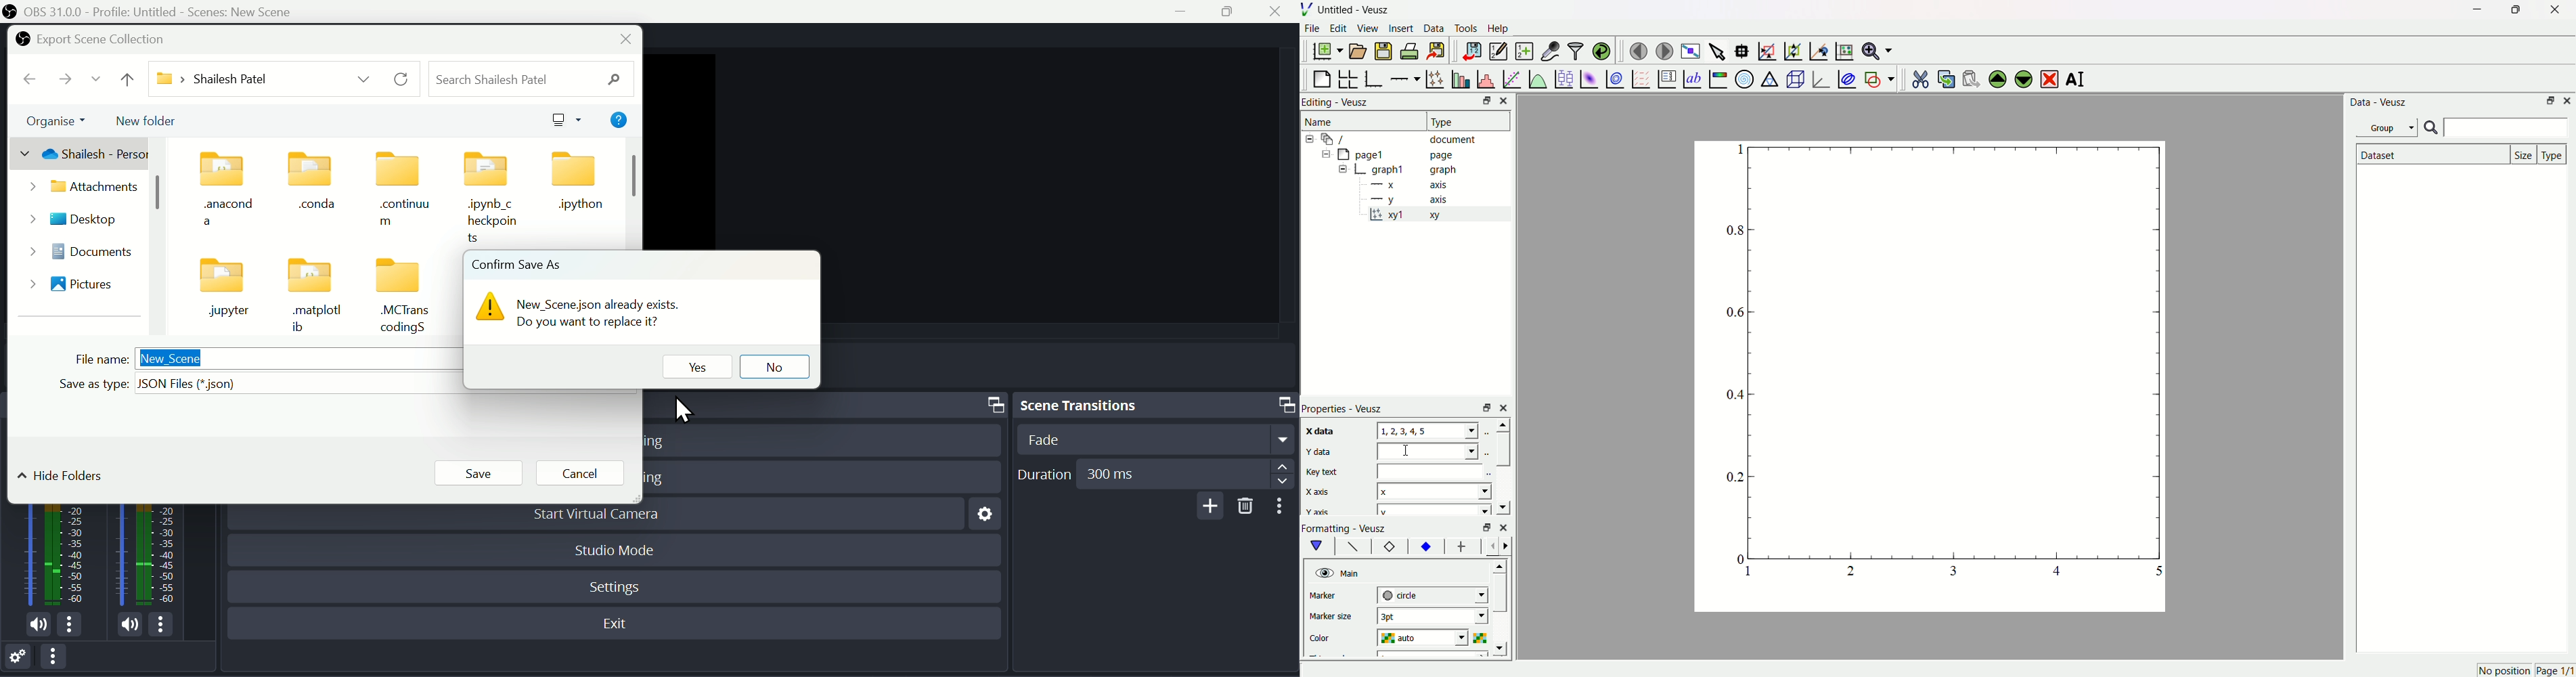  I want to click on yes, so click(694, 364).